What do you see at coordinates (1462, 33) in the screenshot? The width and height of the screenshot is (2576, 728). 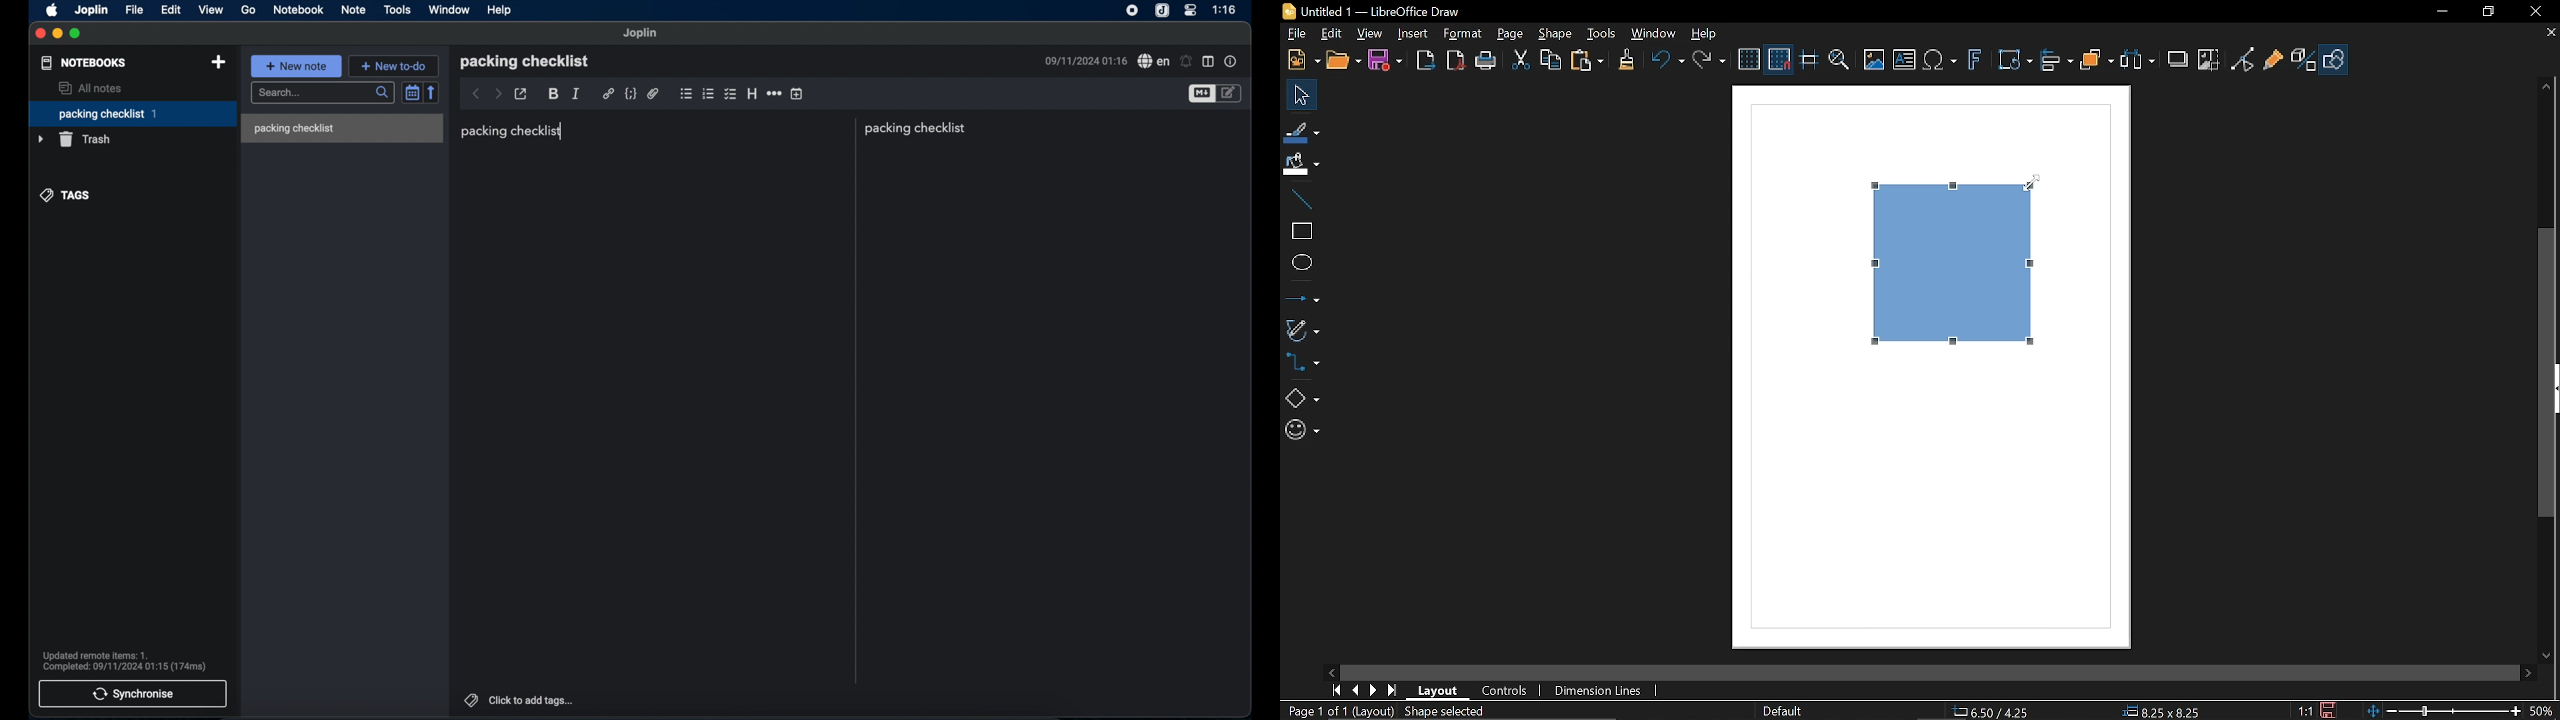 I see `Format` at bounding box center [1462, 33].